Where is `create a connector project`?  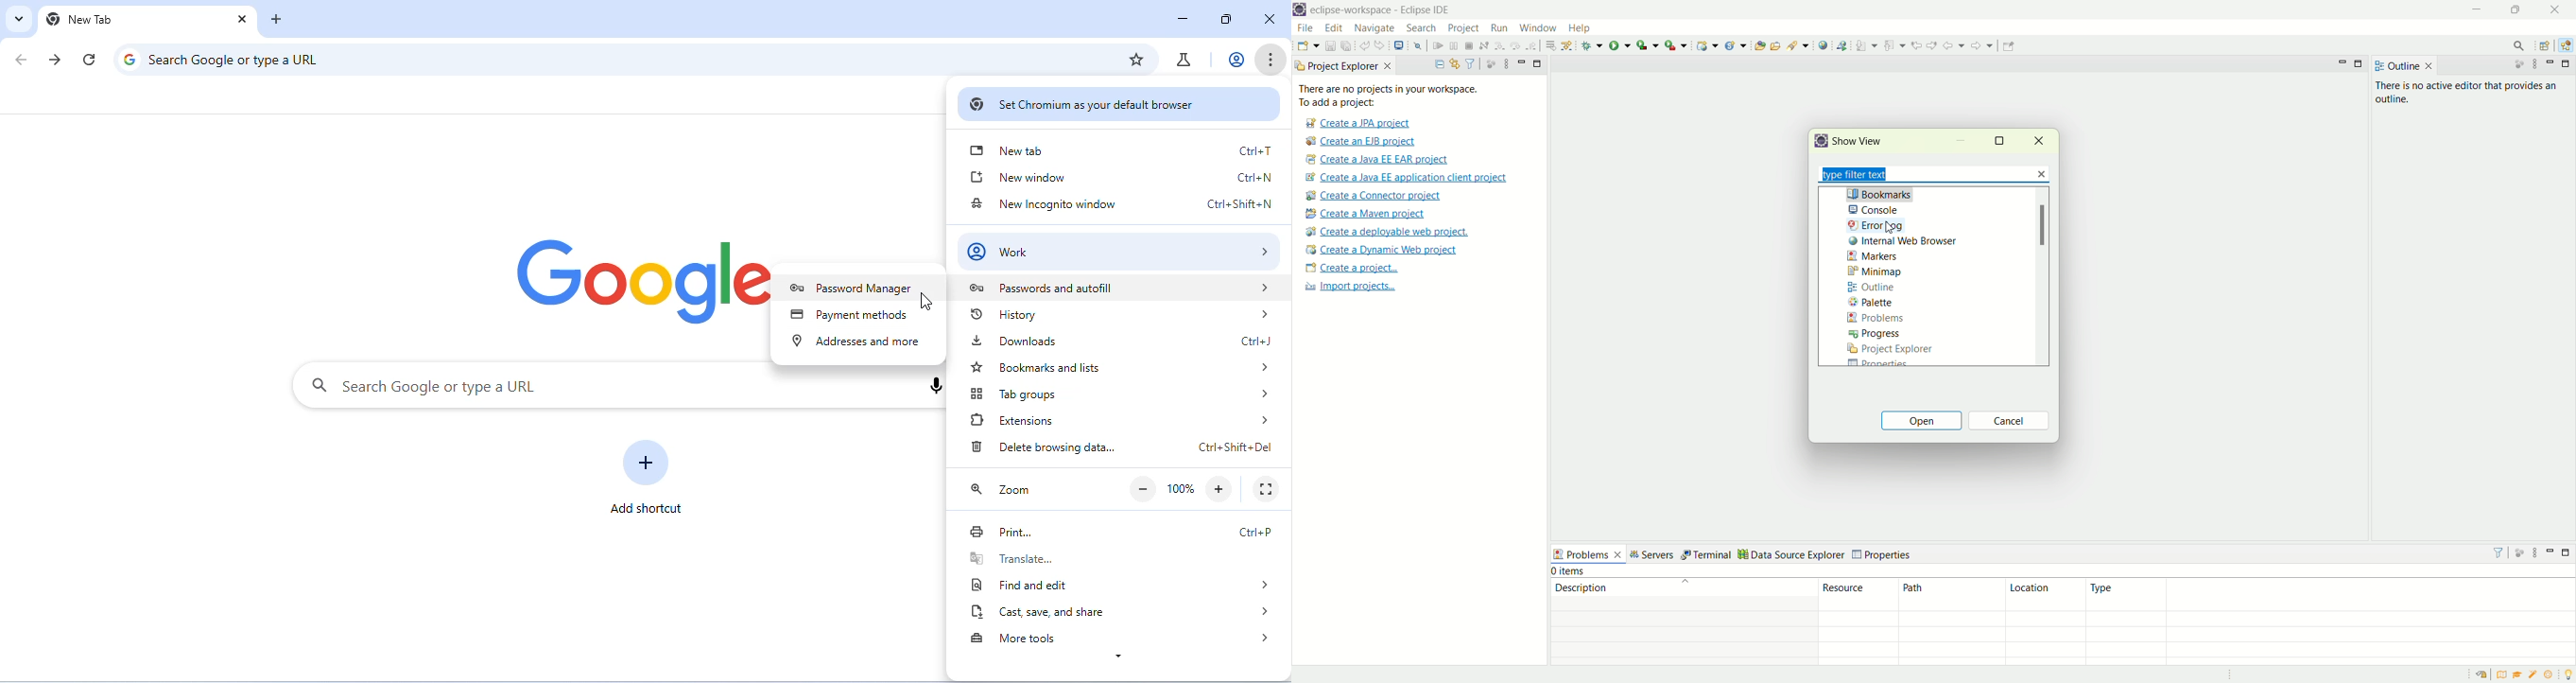 create a connector project is located at coordinates (1375, 196).